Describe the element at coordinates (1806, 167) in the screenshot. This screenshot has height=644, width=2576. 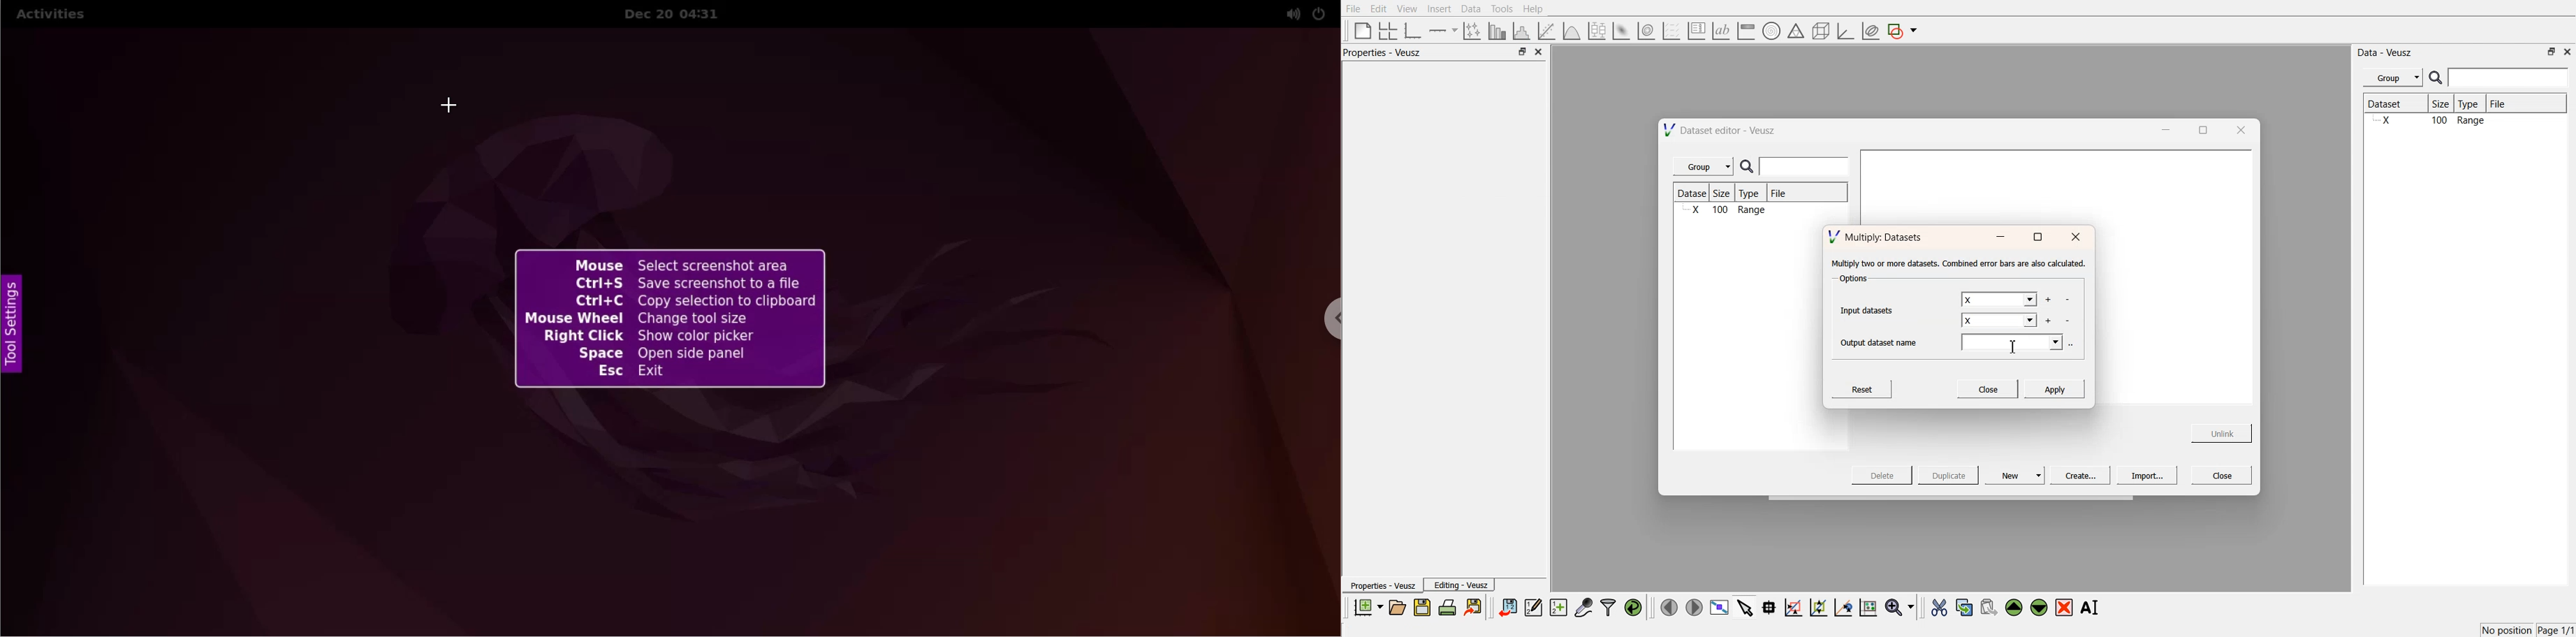
I see `enter search field` at that location.